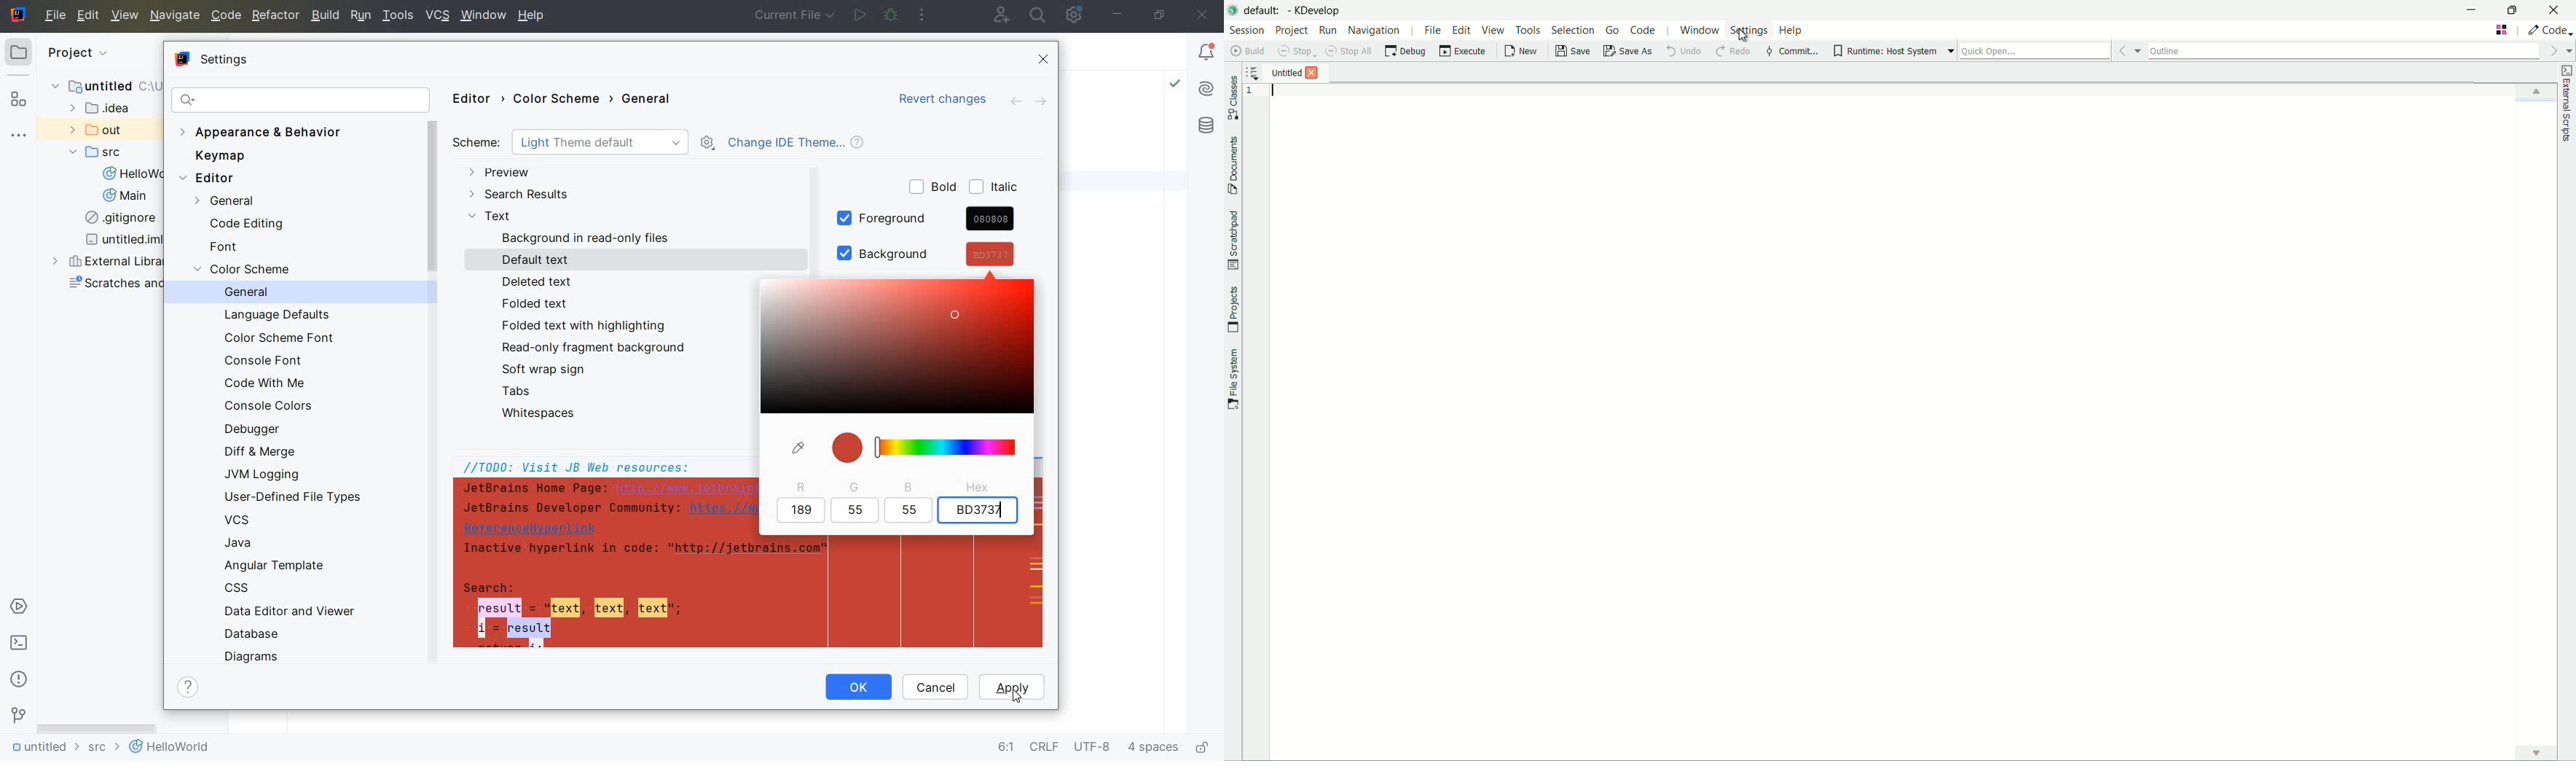 This screenshot has height=784, width=2576. Describe the element at coordinates (476, 99) in the screenshot. I see `EDITOR` at that location.